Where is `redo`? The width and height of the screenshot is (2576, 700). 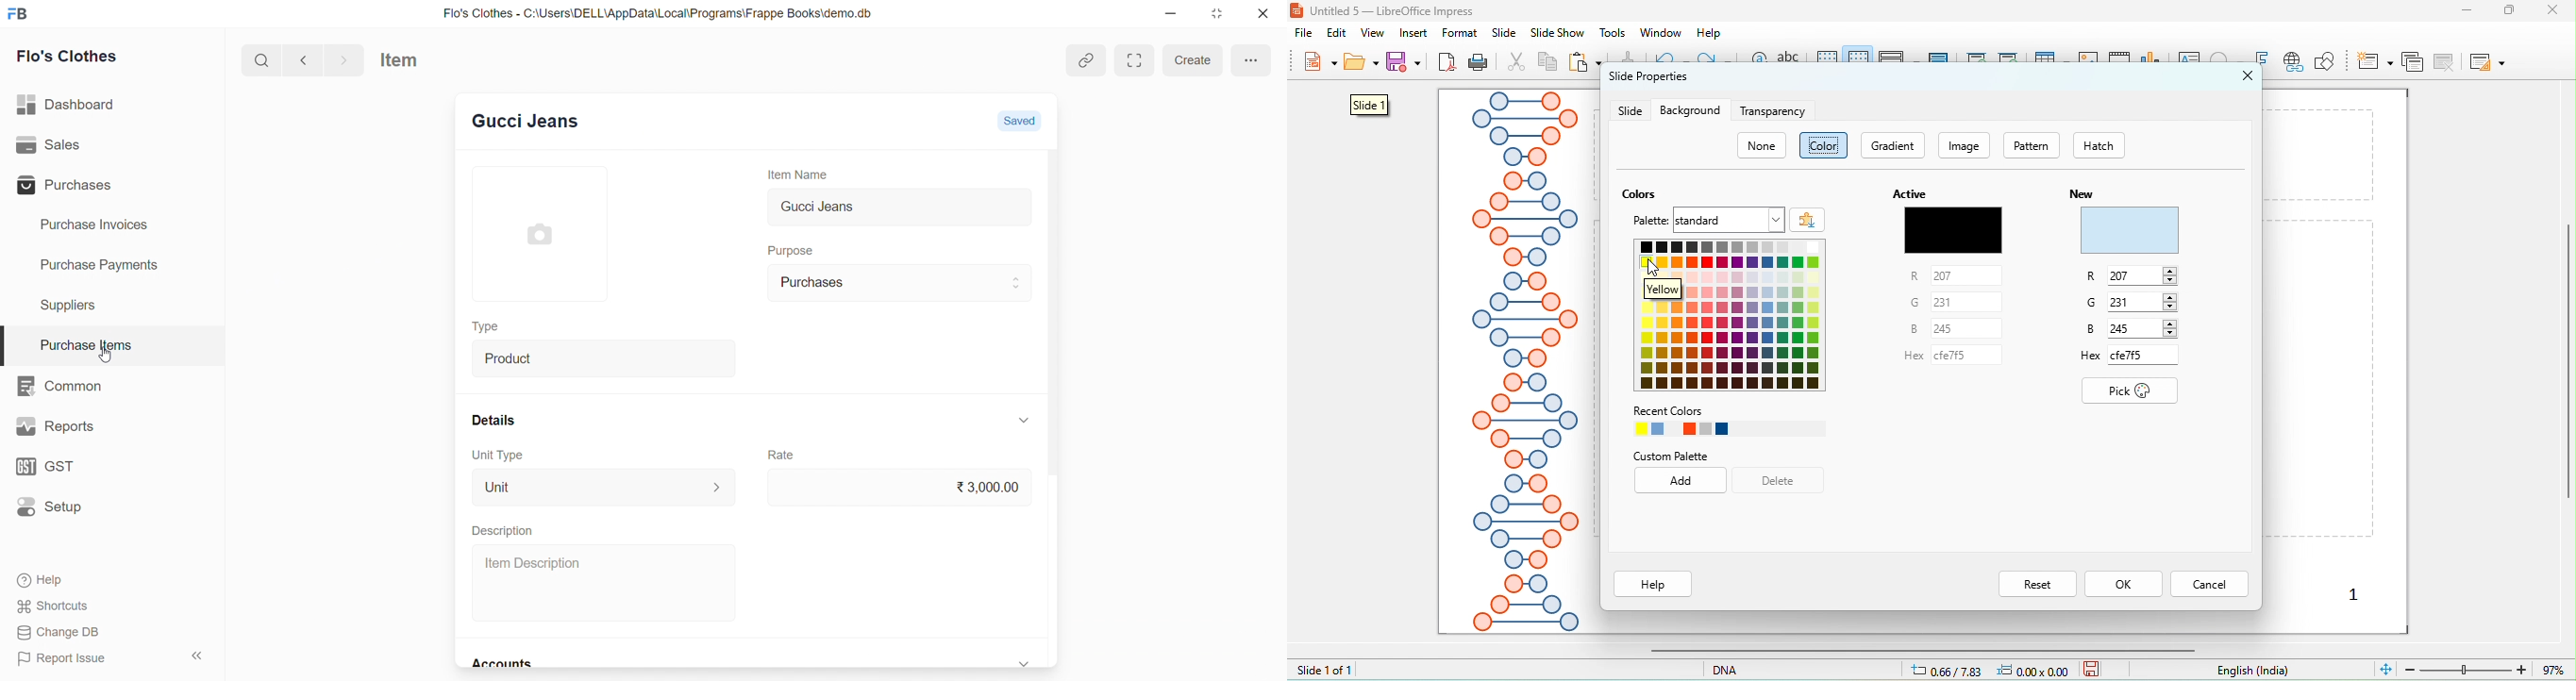 redo is located at coordinates (1715, 61).